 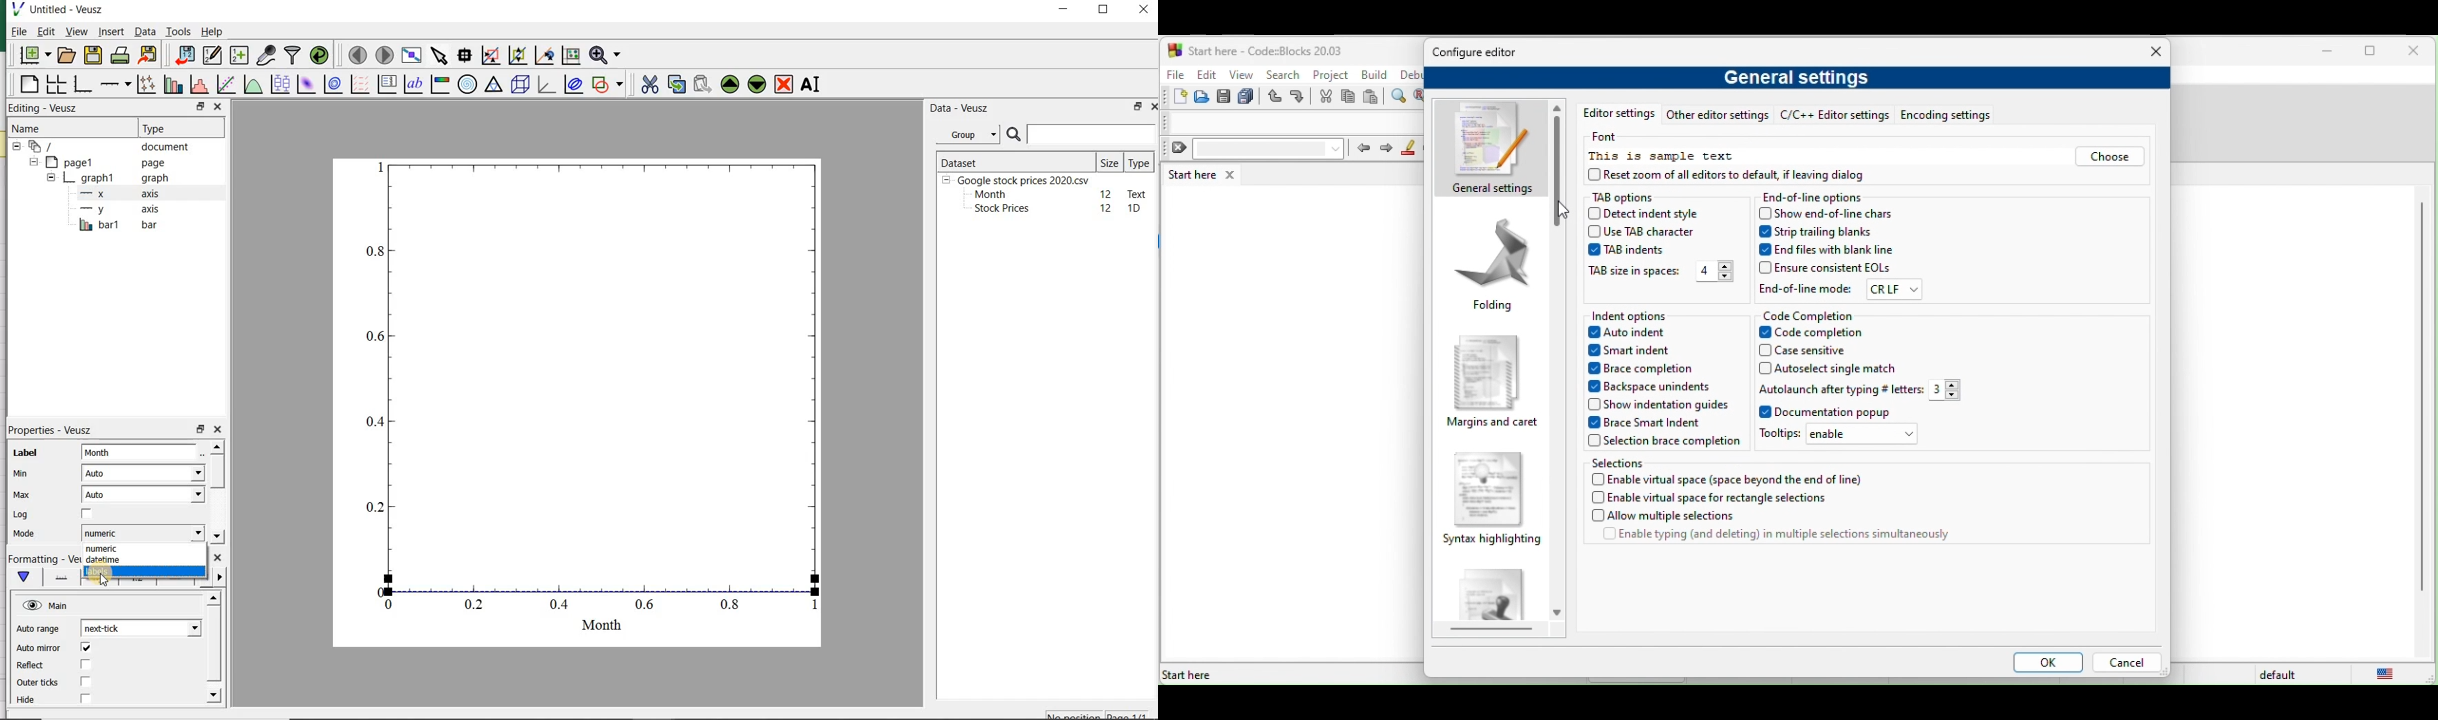 I want to click on minimize, so click(x=2328, y=52).